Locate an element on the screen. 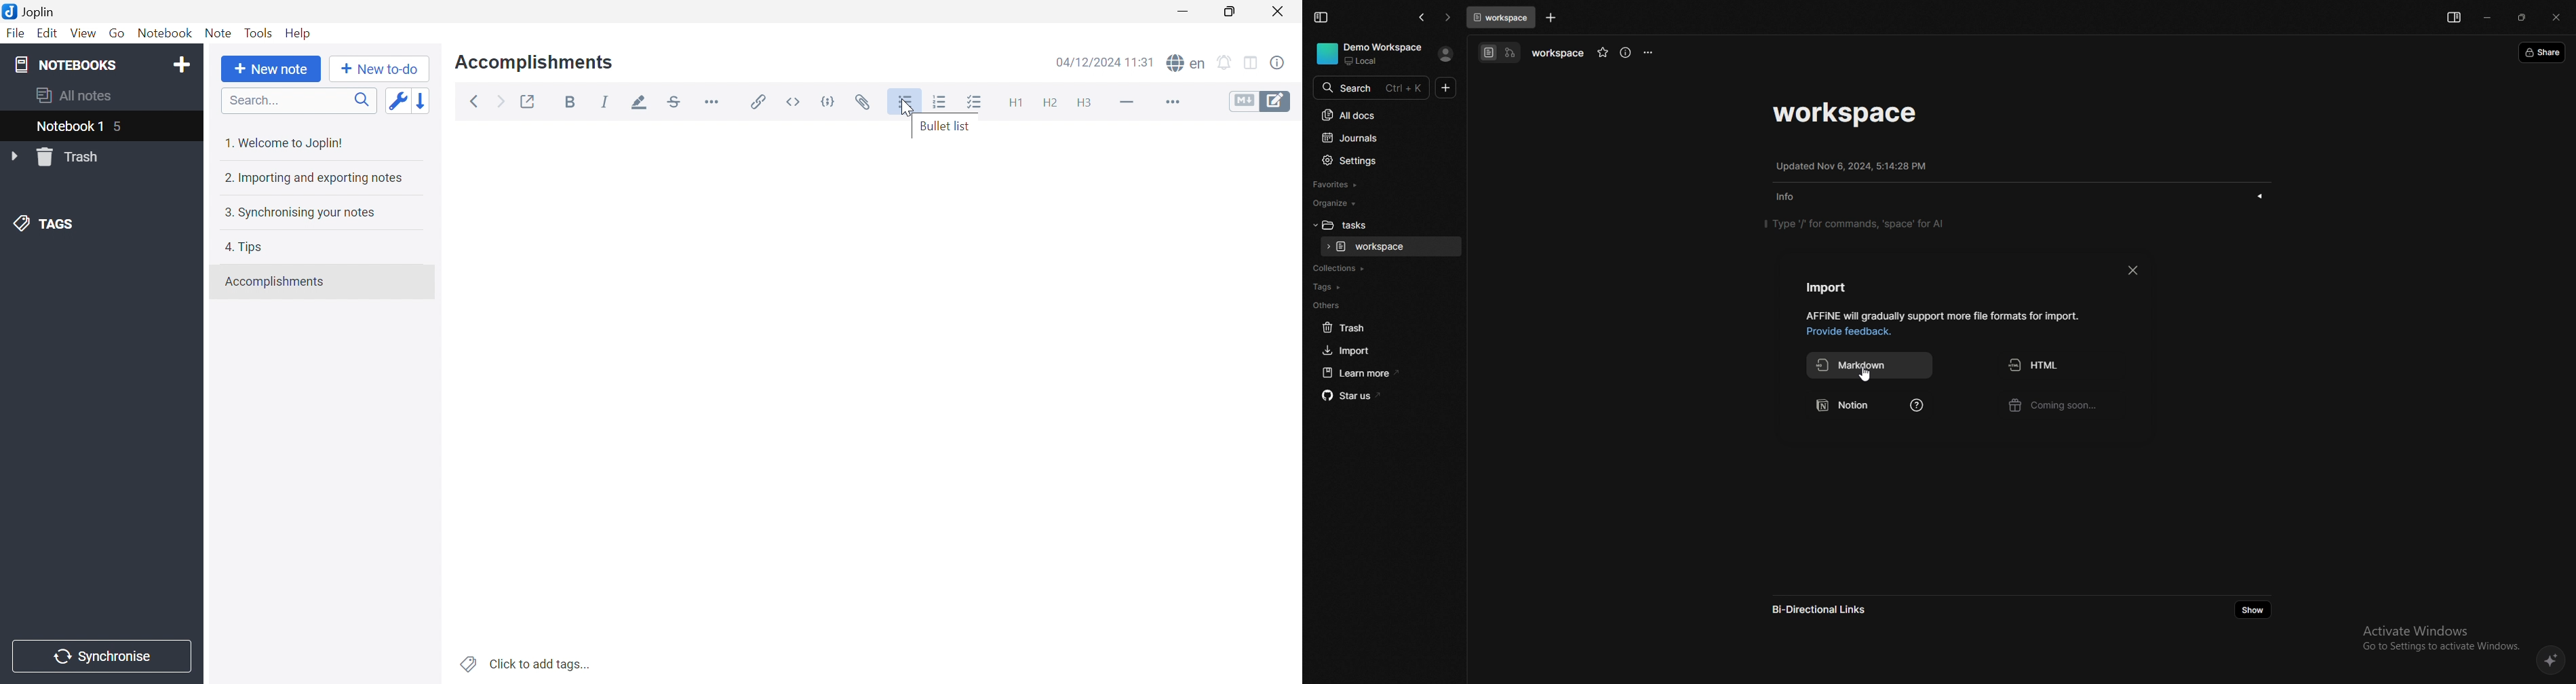 The height and width of the screenshot is (700, 2576). settings is located at coordinates (1379, 161).